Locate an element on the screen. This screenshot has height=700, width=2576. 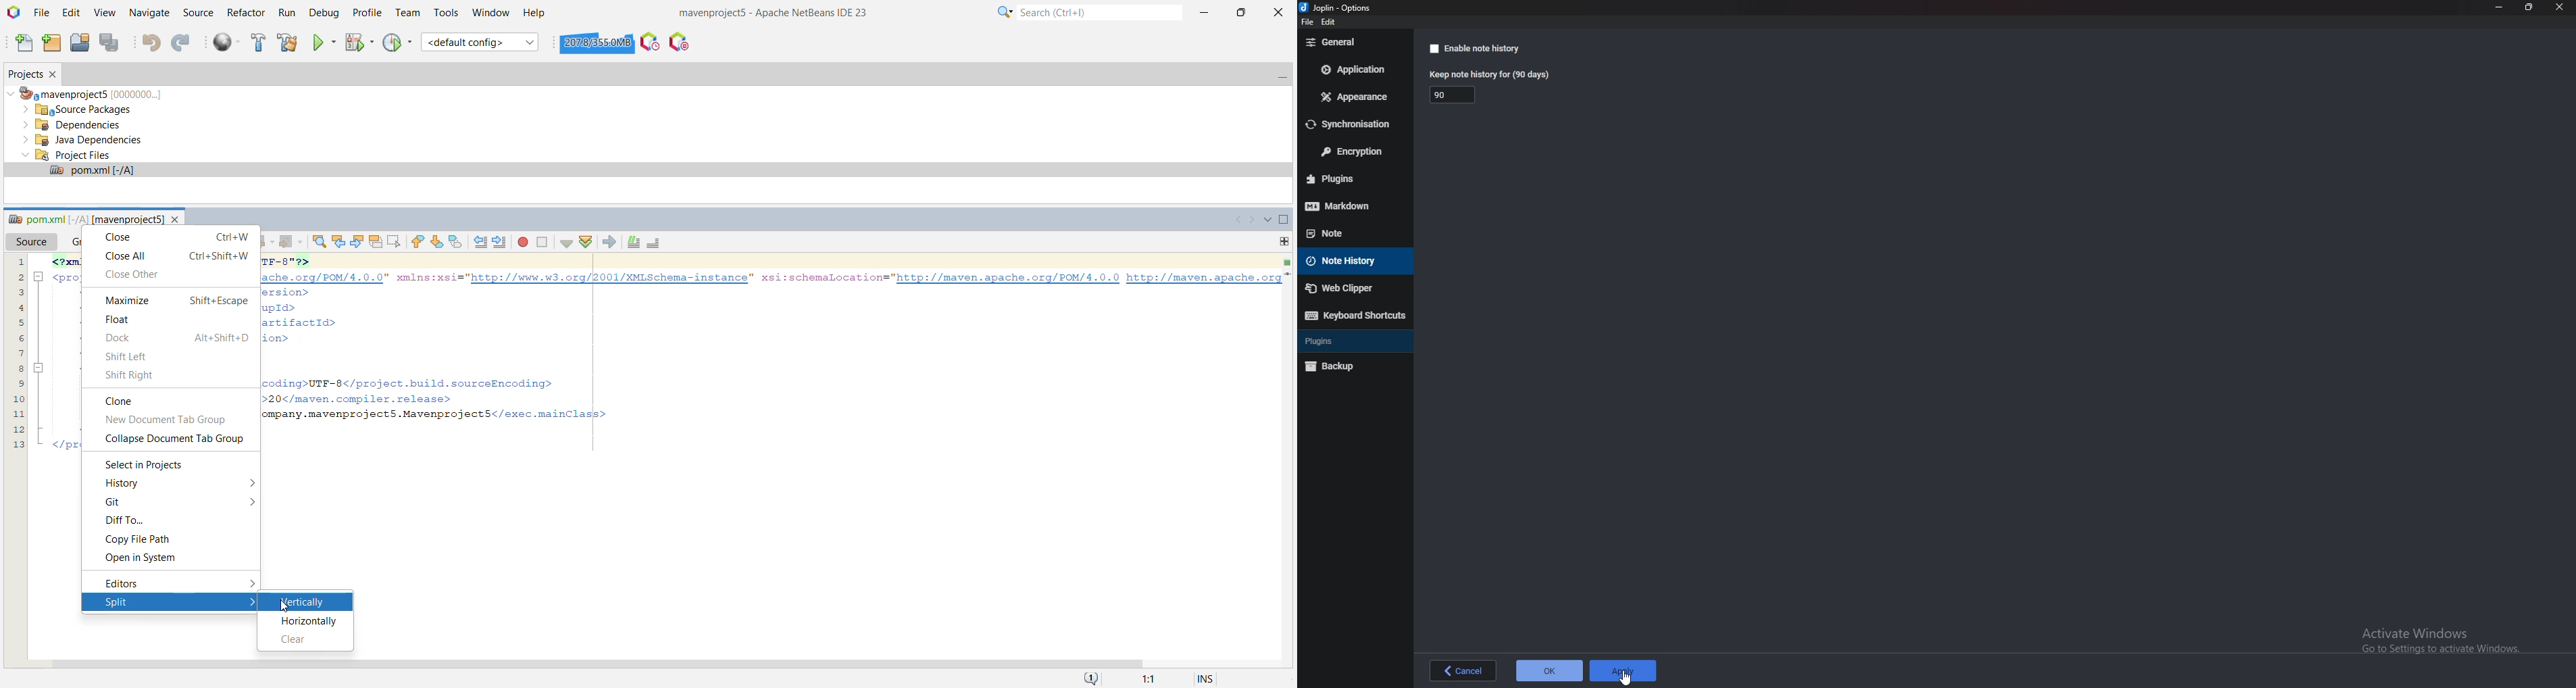
Plugins is located at coordinates (1352, 178).